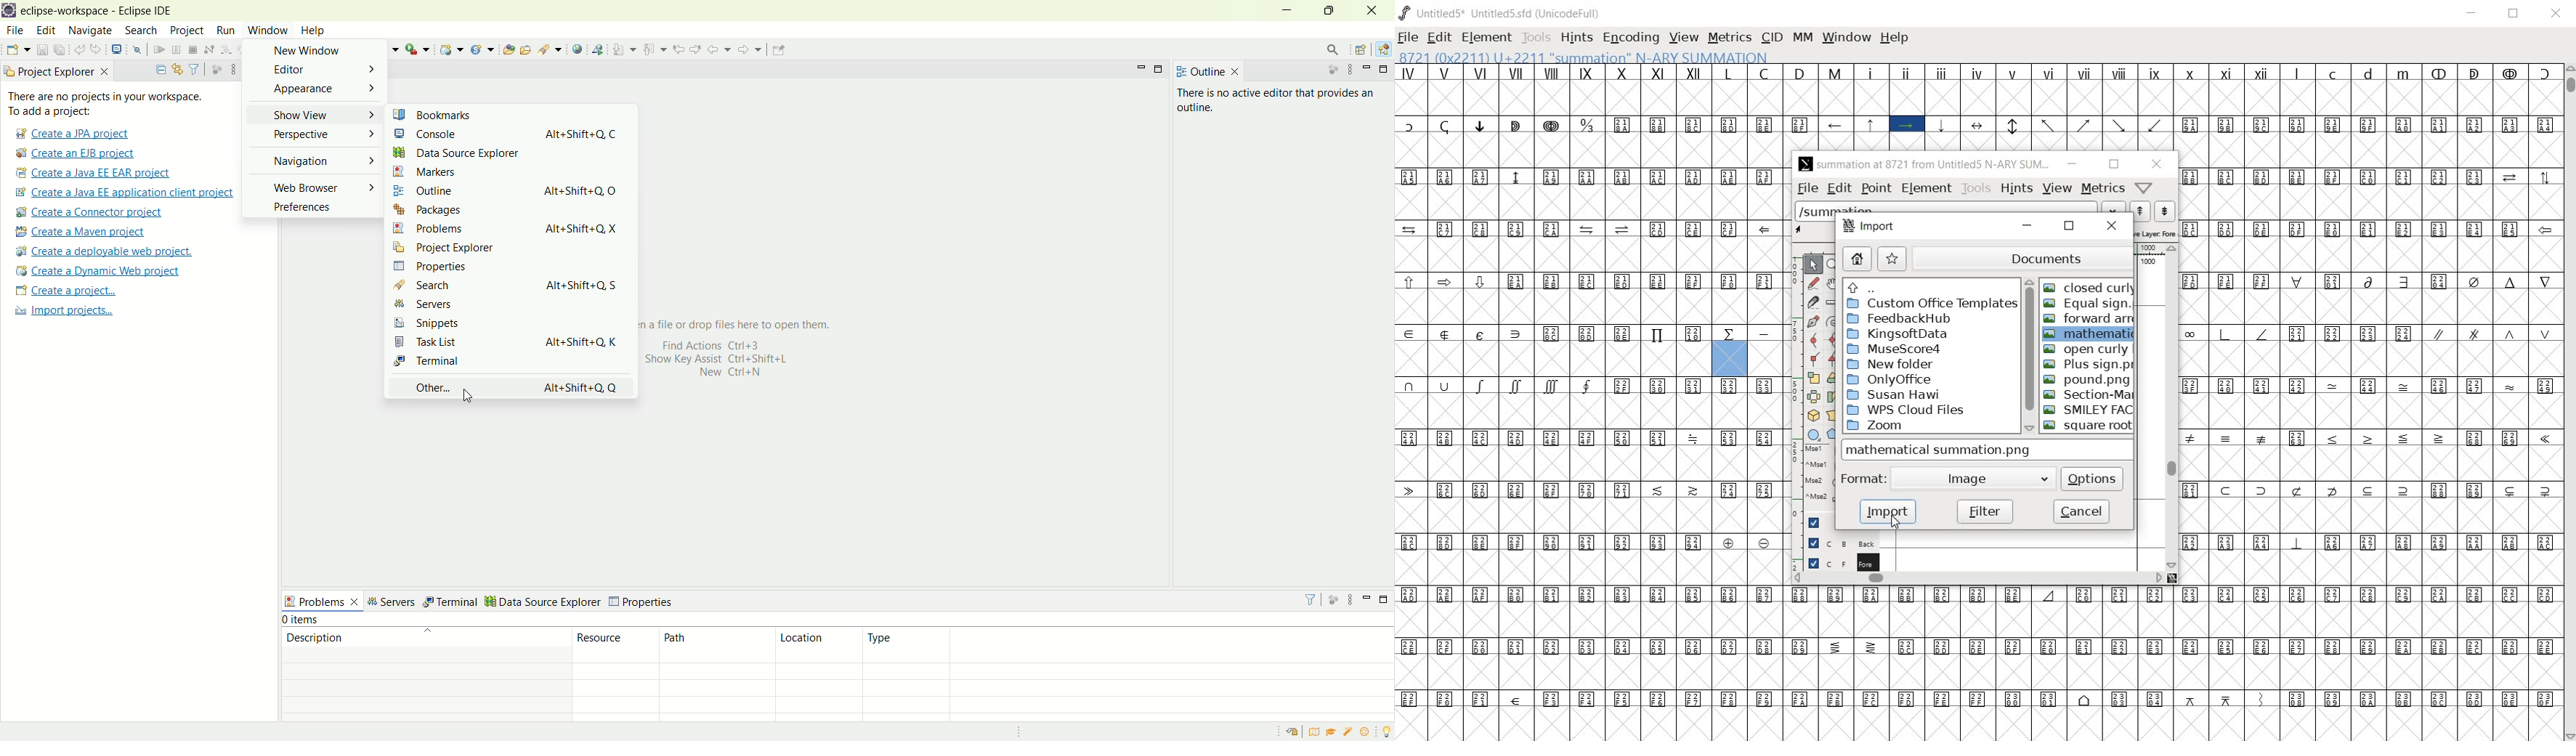 The width and height of the screenshot is (2576, 756). What do you see at coordinates (583, 134) in the screenshot?
I see `Alt+Shift+Q, C` at bounding box center [583, 134].